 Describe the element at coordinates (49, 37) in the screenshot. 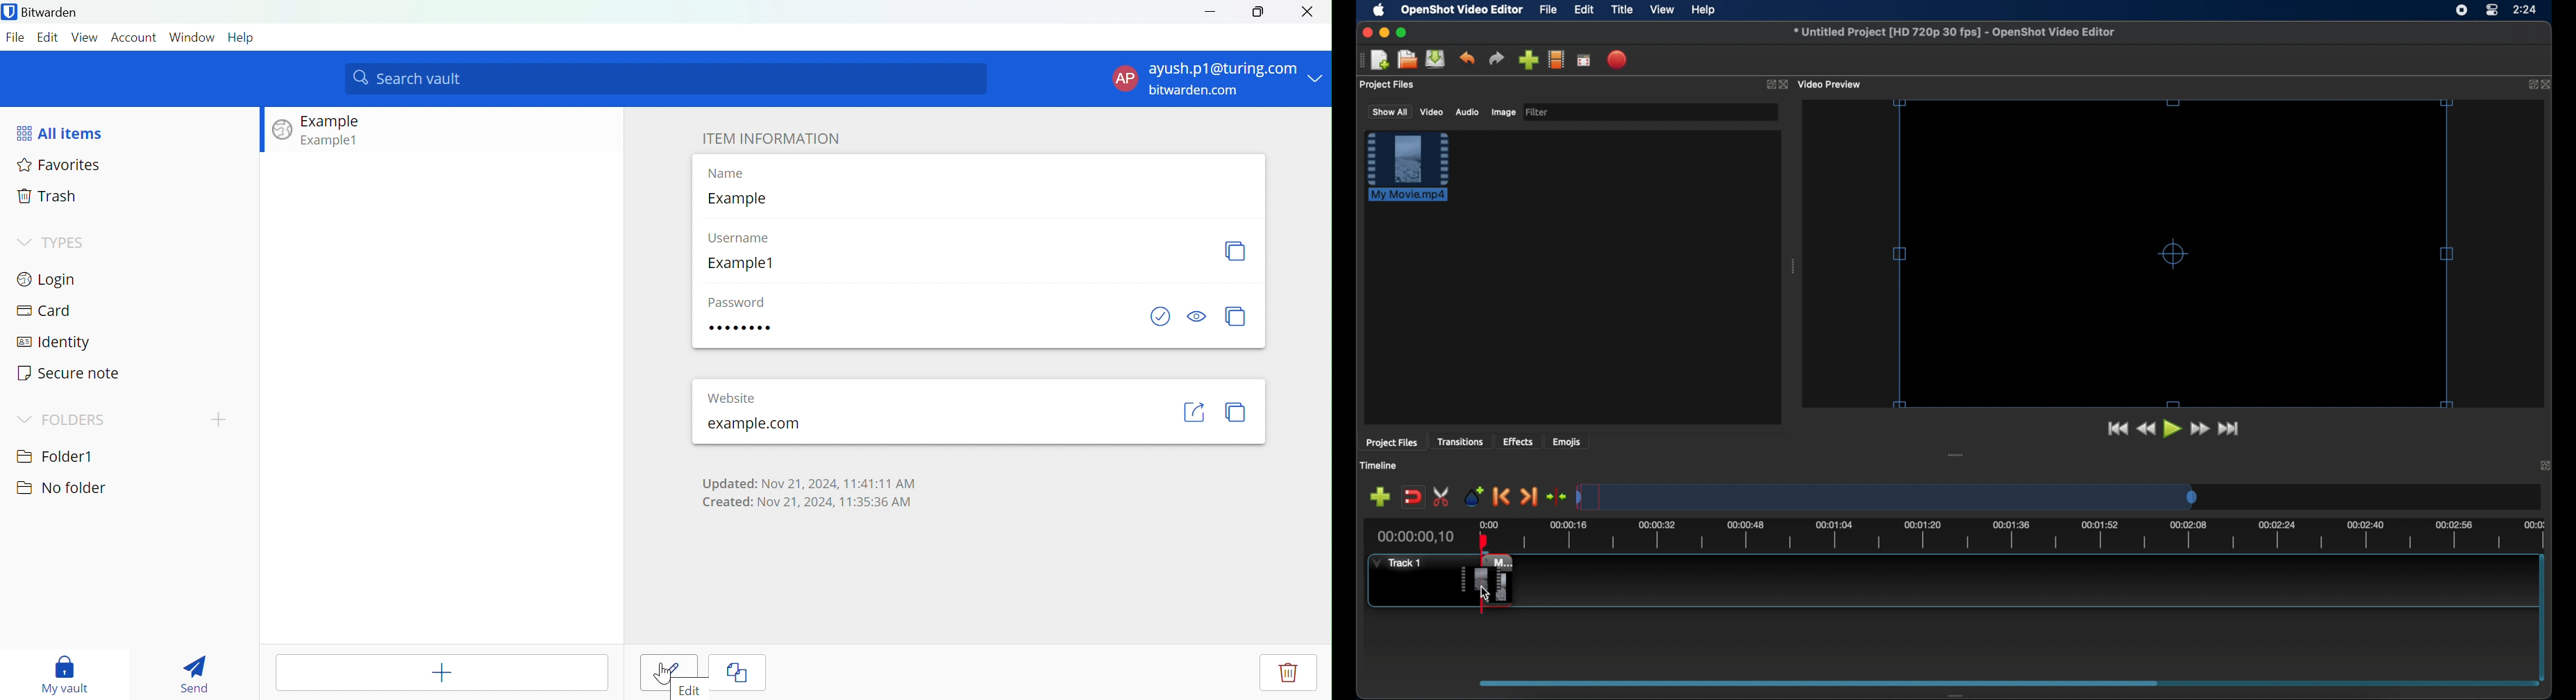

I see `Edit` at that location.